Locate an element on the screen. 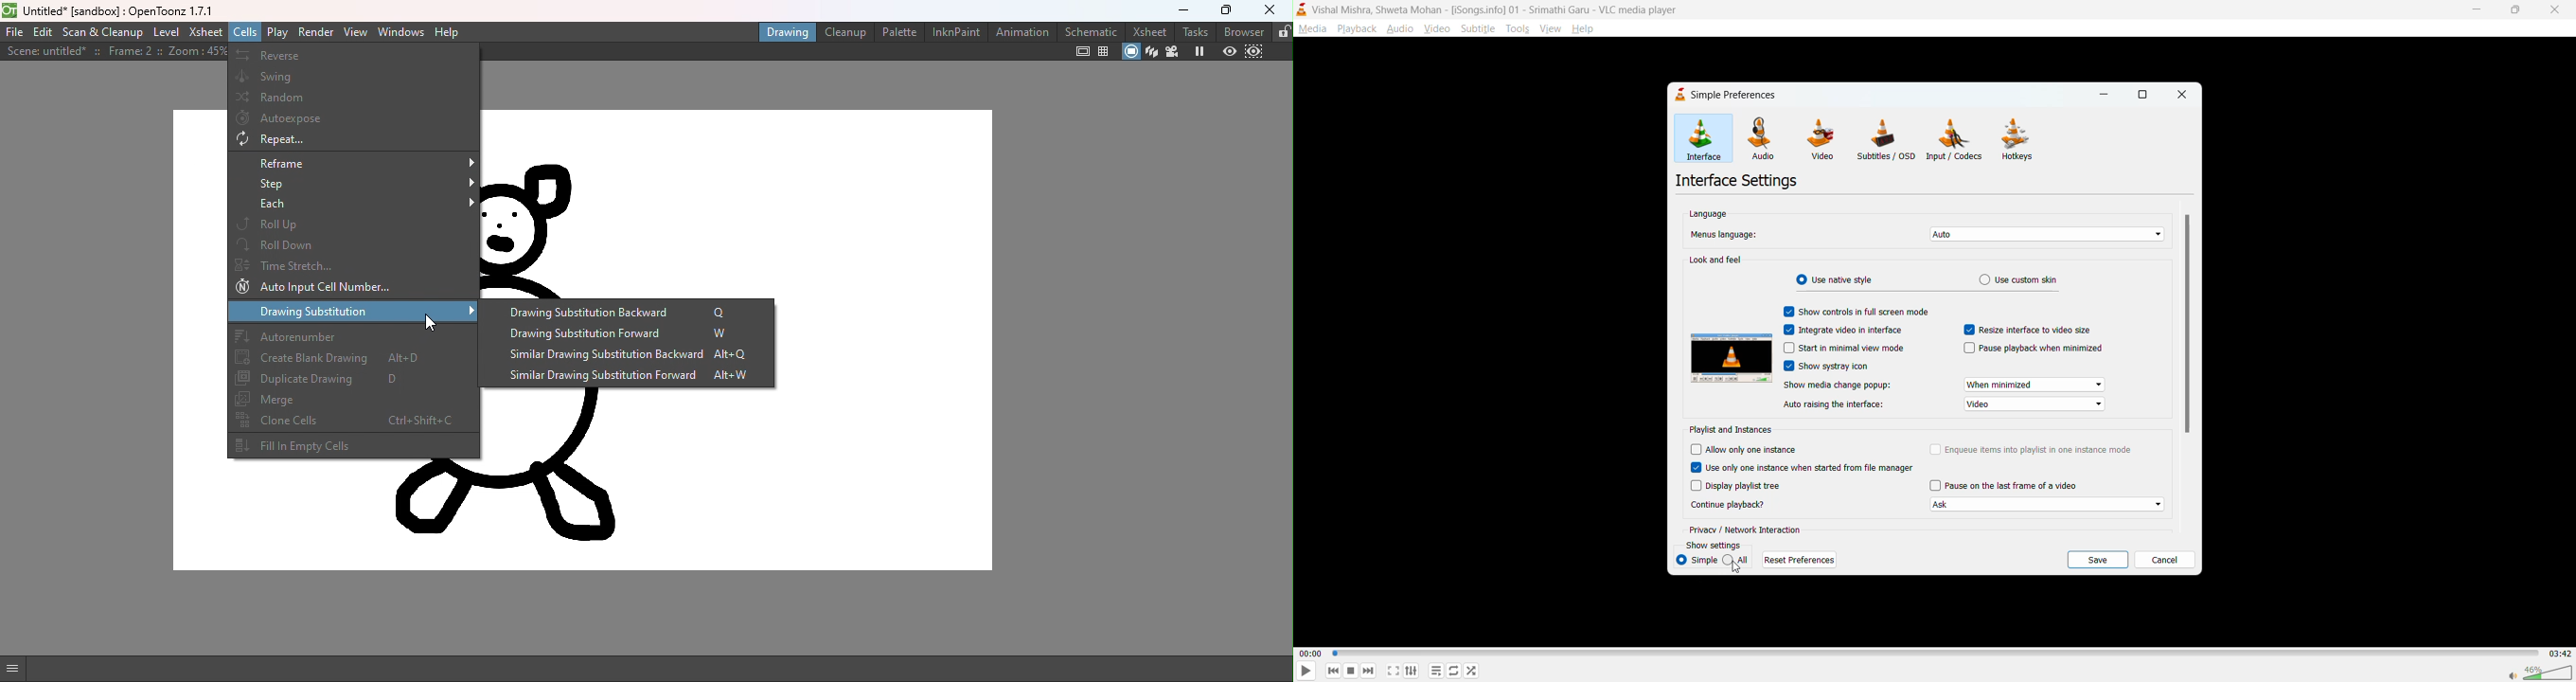  look and feel is located at coordinates (1717, 260).